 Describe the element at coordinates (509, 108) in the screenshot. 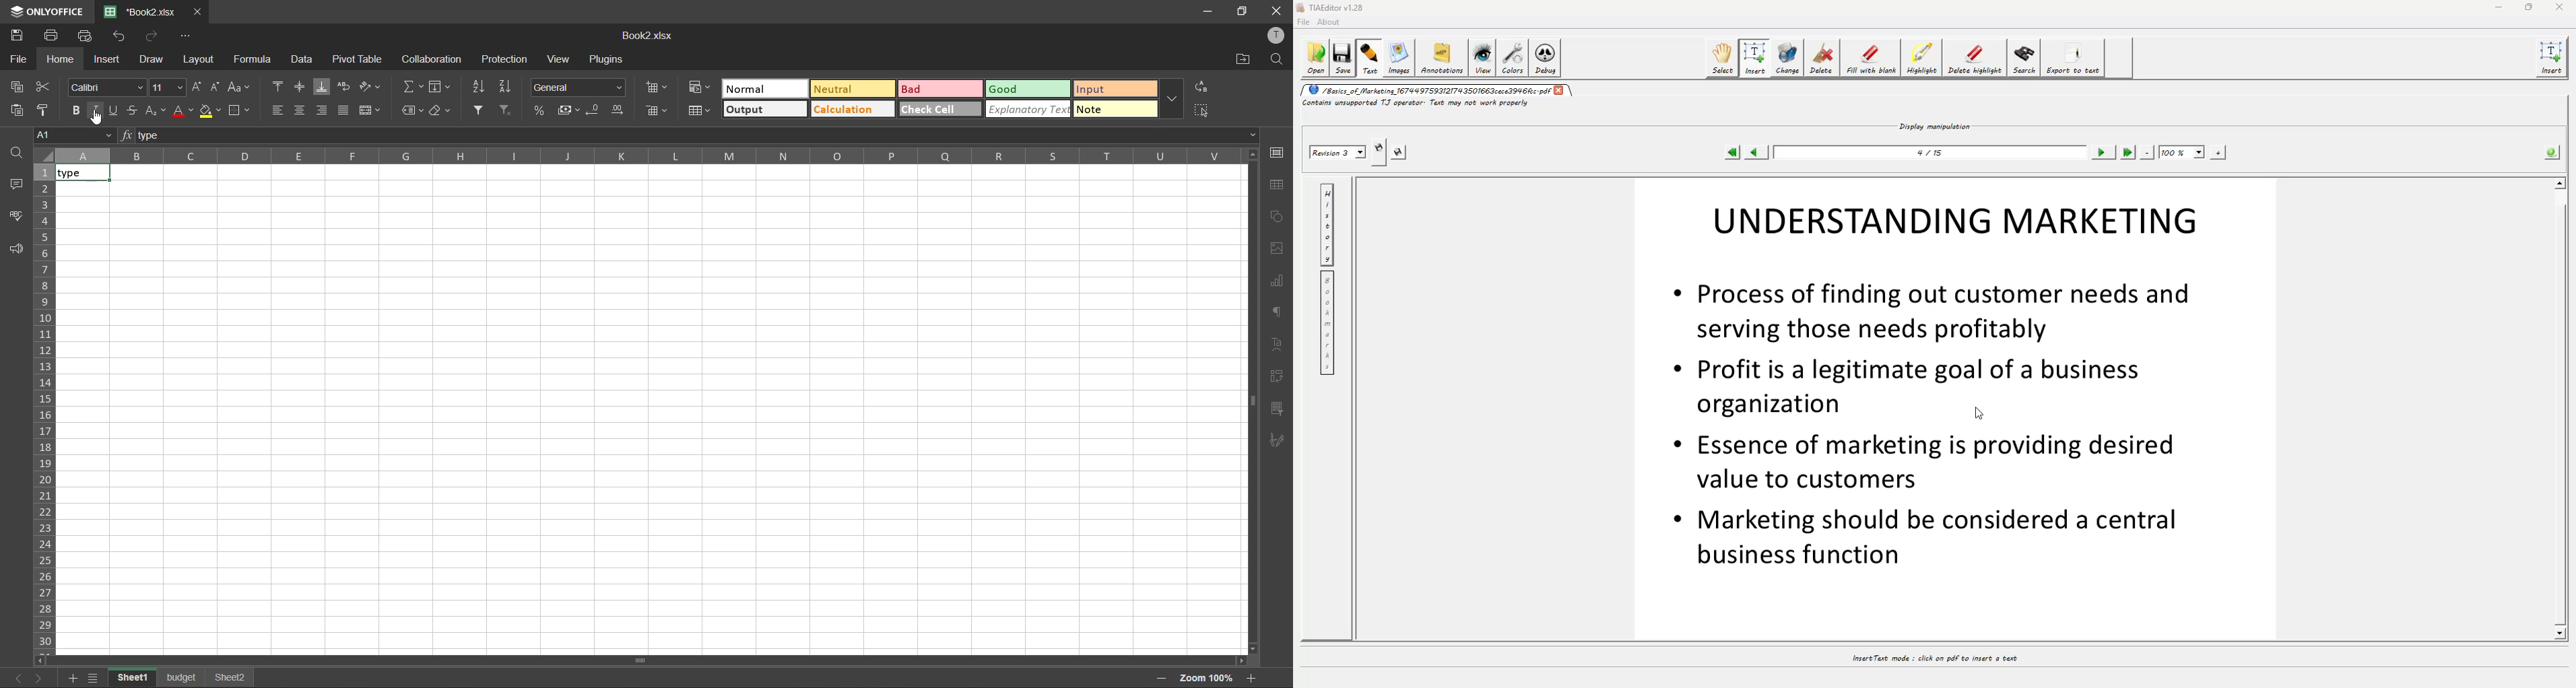

I see `clear filter` at that location.